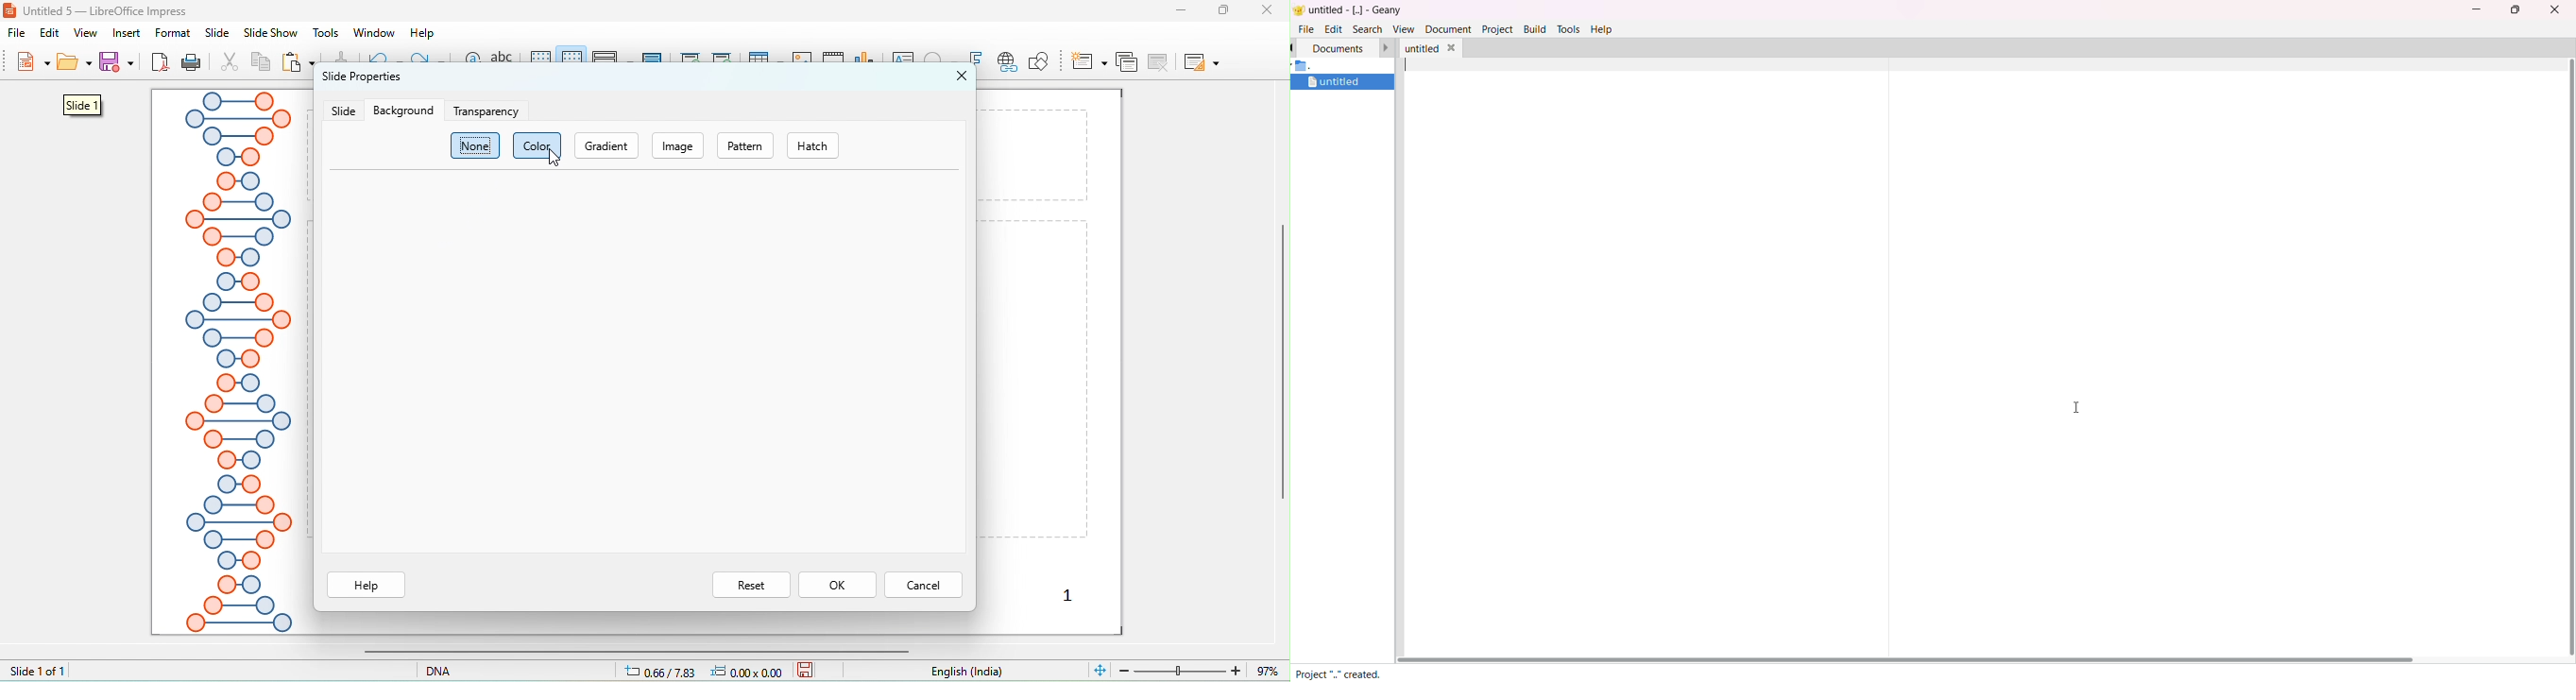 The width and height of the screenshot is (2576, 700). I want to click on ok, so click(837, 585).